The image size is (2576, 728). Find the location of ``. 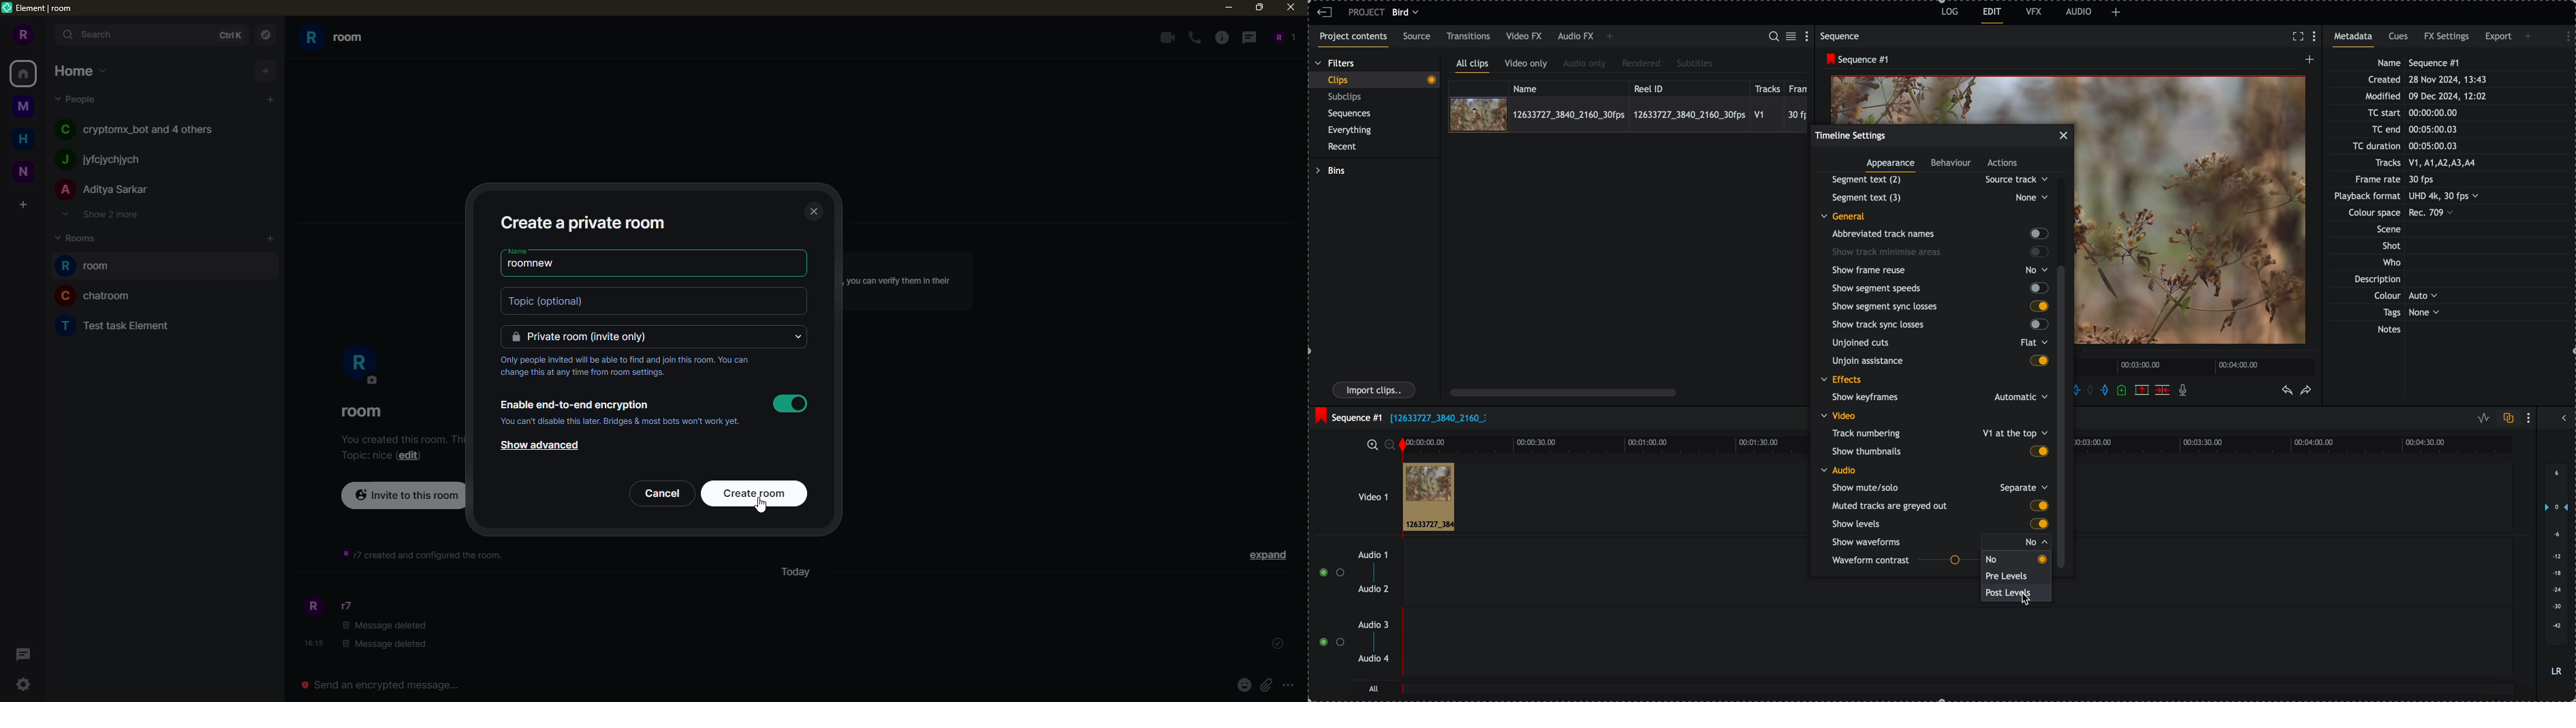

 is located at coordinates (1938, 197).